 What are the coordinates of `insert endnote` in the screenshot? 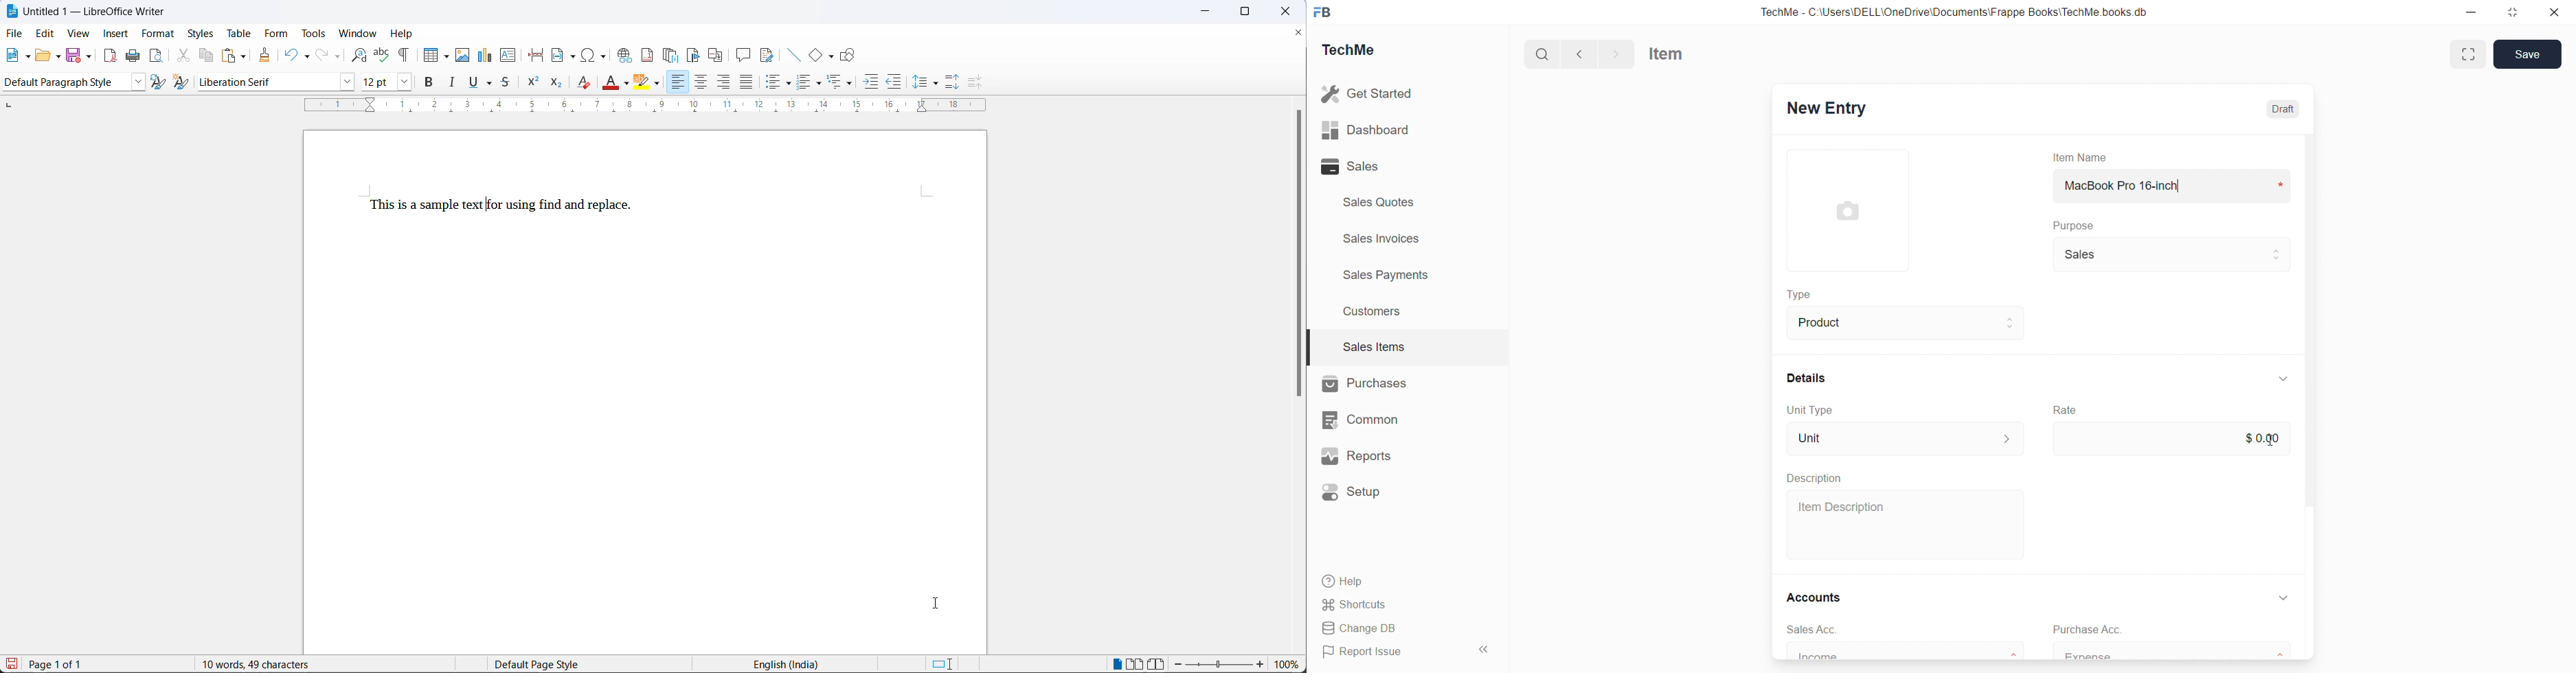 It's located at (673, 55).